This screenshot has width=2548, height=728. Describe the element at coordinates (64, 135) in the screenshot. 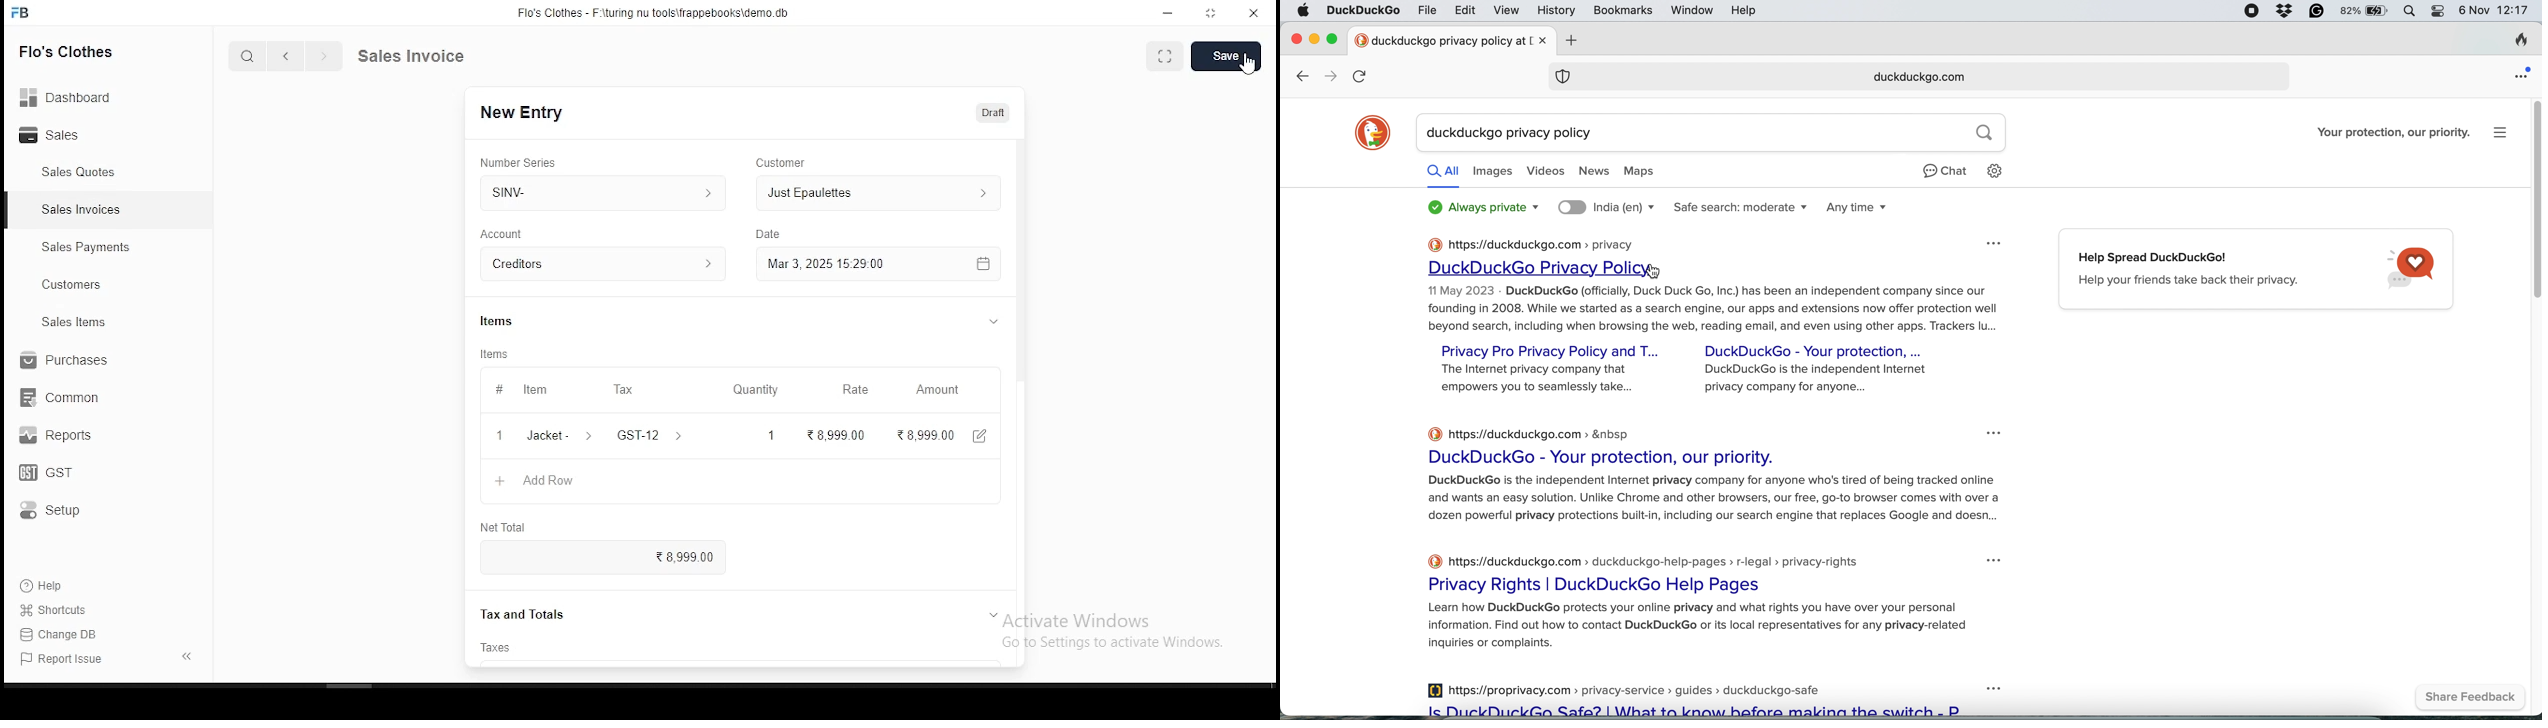

I see `sales` at that location.